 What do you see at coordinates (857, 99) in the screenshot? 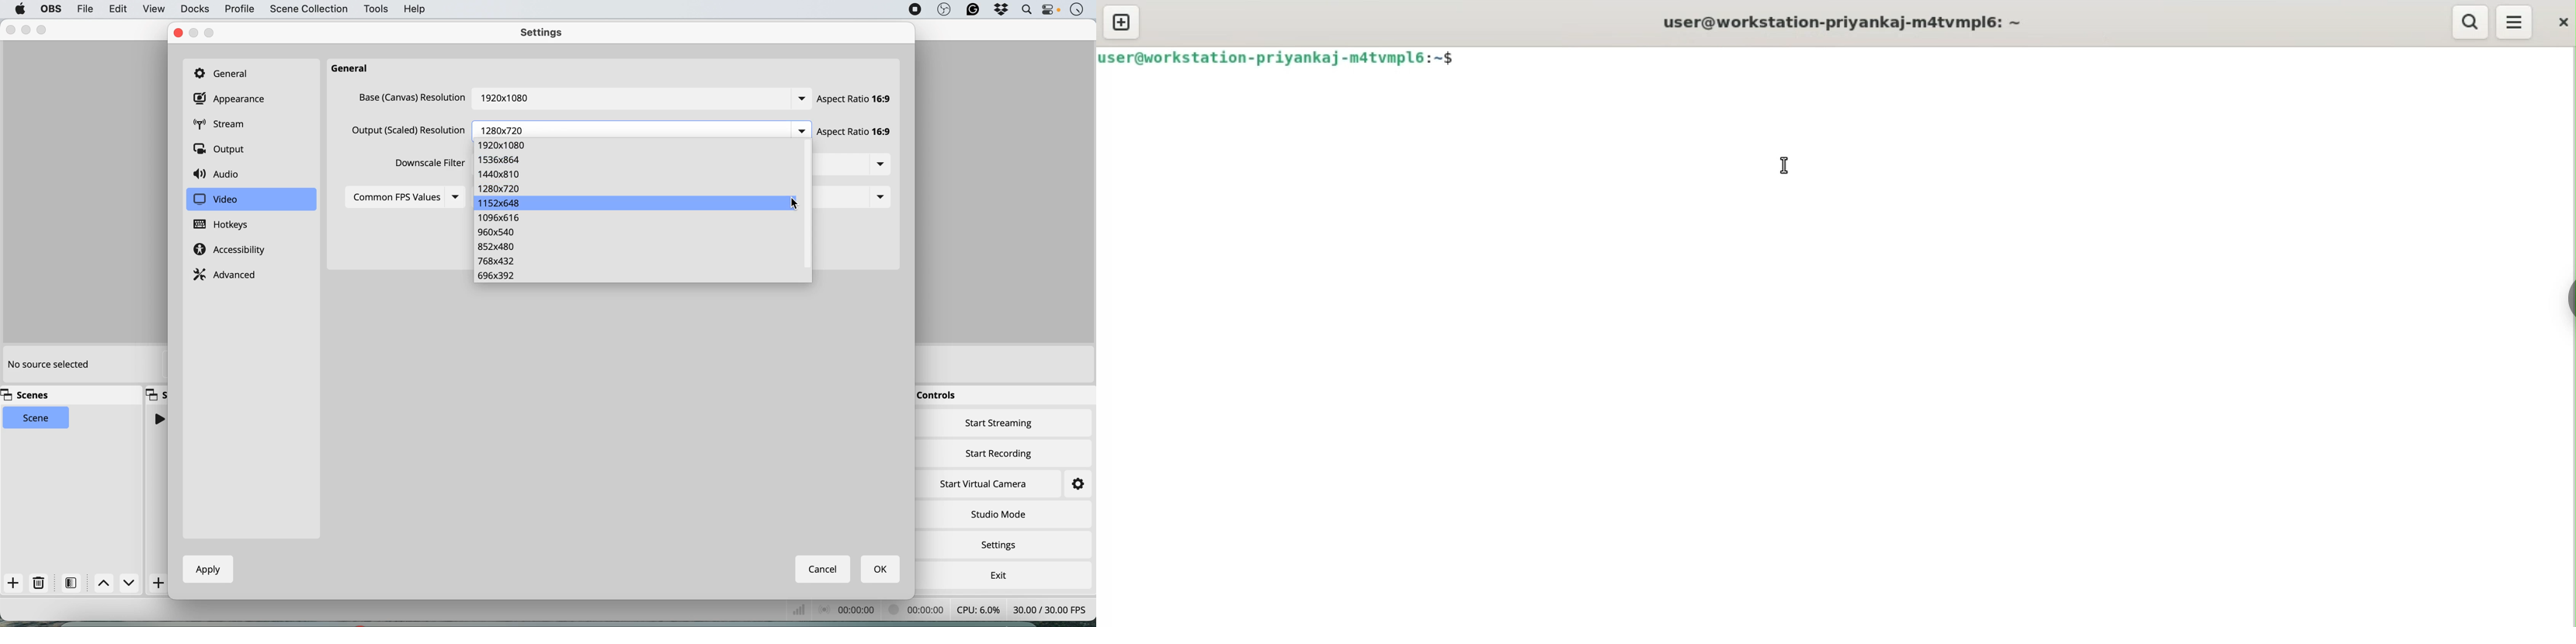
I see `aspect ratio` at bounding box center [857, 99].